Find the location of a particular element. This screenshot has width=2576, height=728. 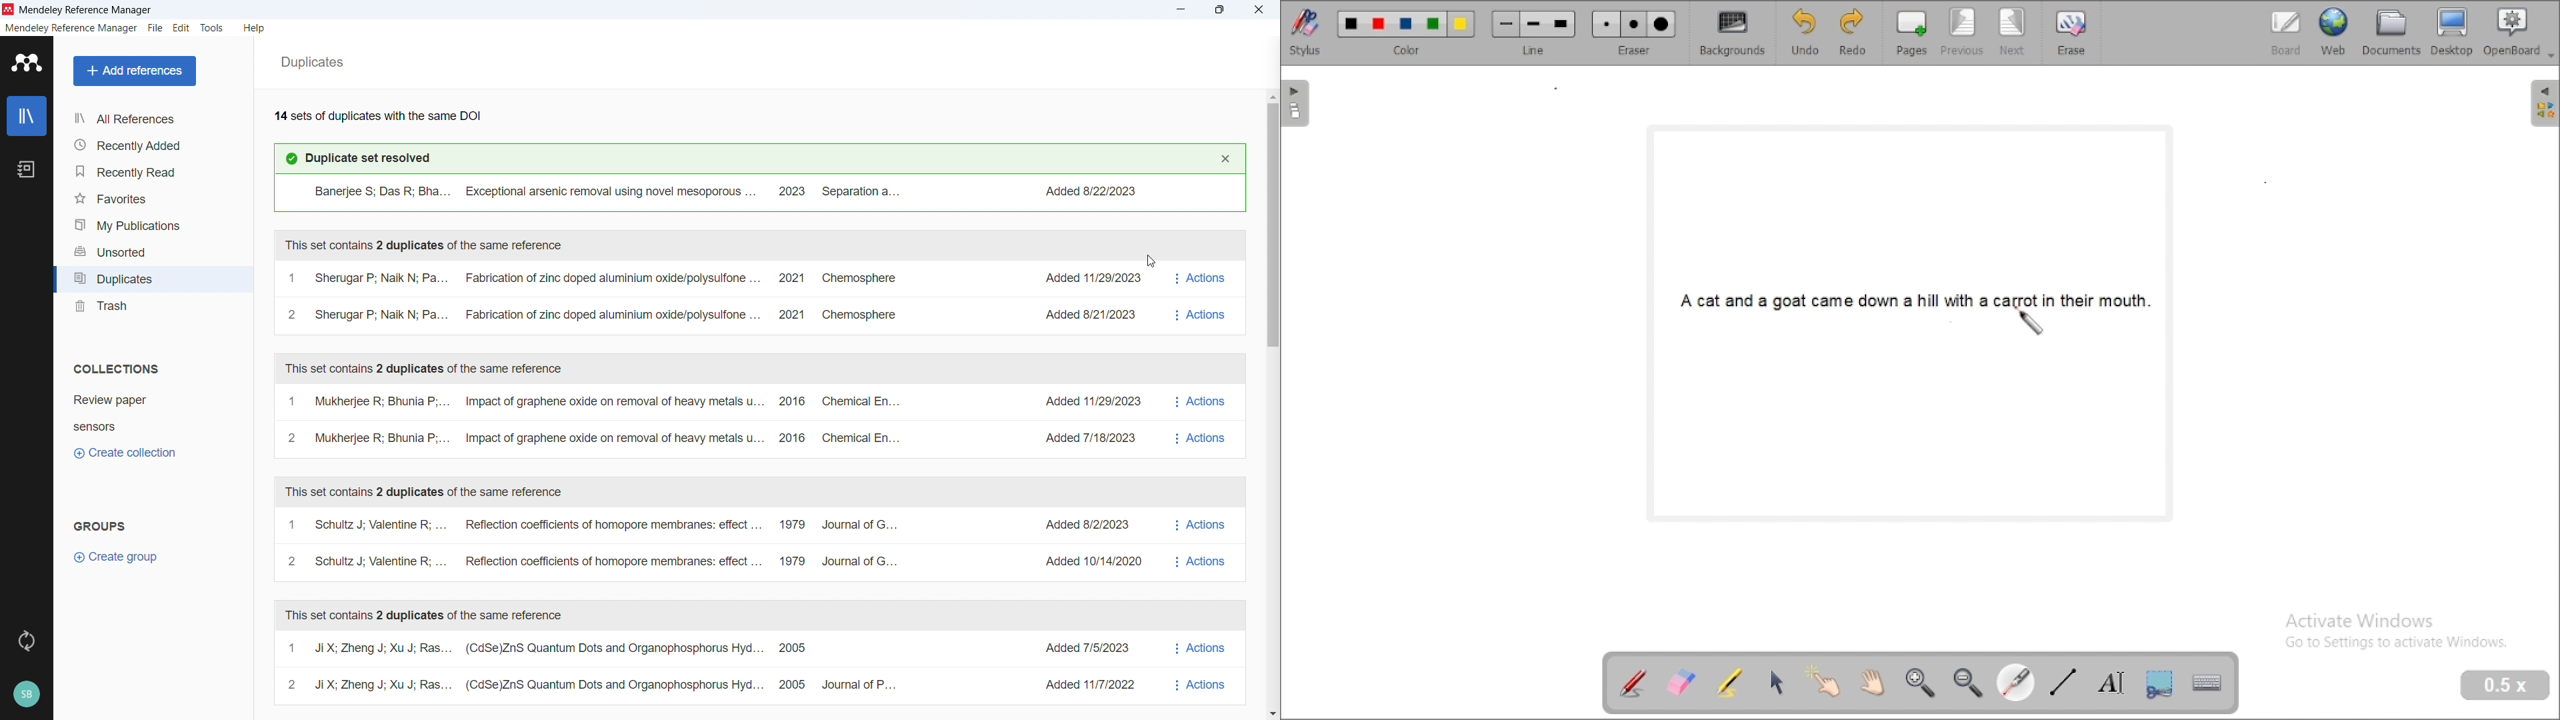

Profile  is located at coordinates (26, 692).